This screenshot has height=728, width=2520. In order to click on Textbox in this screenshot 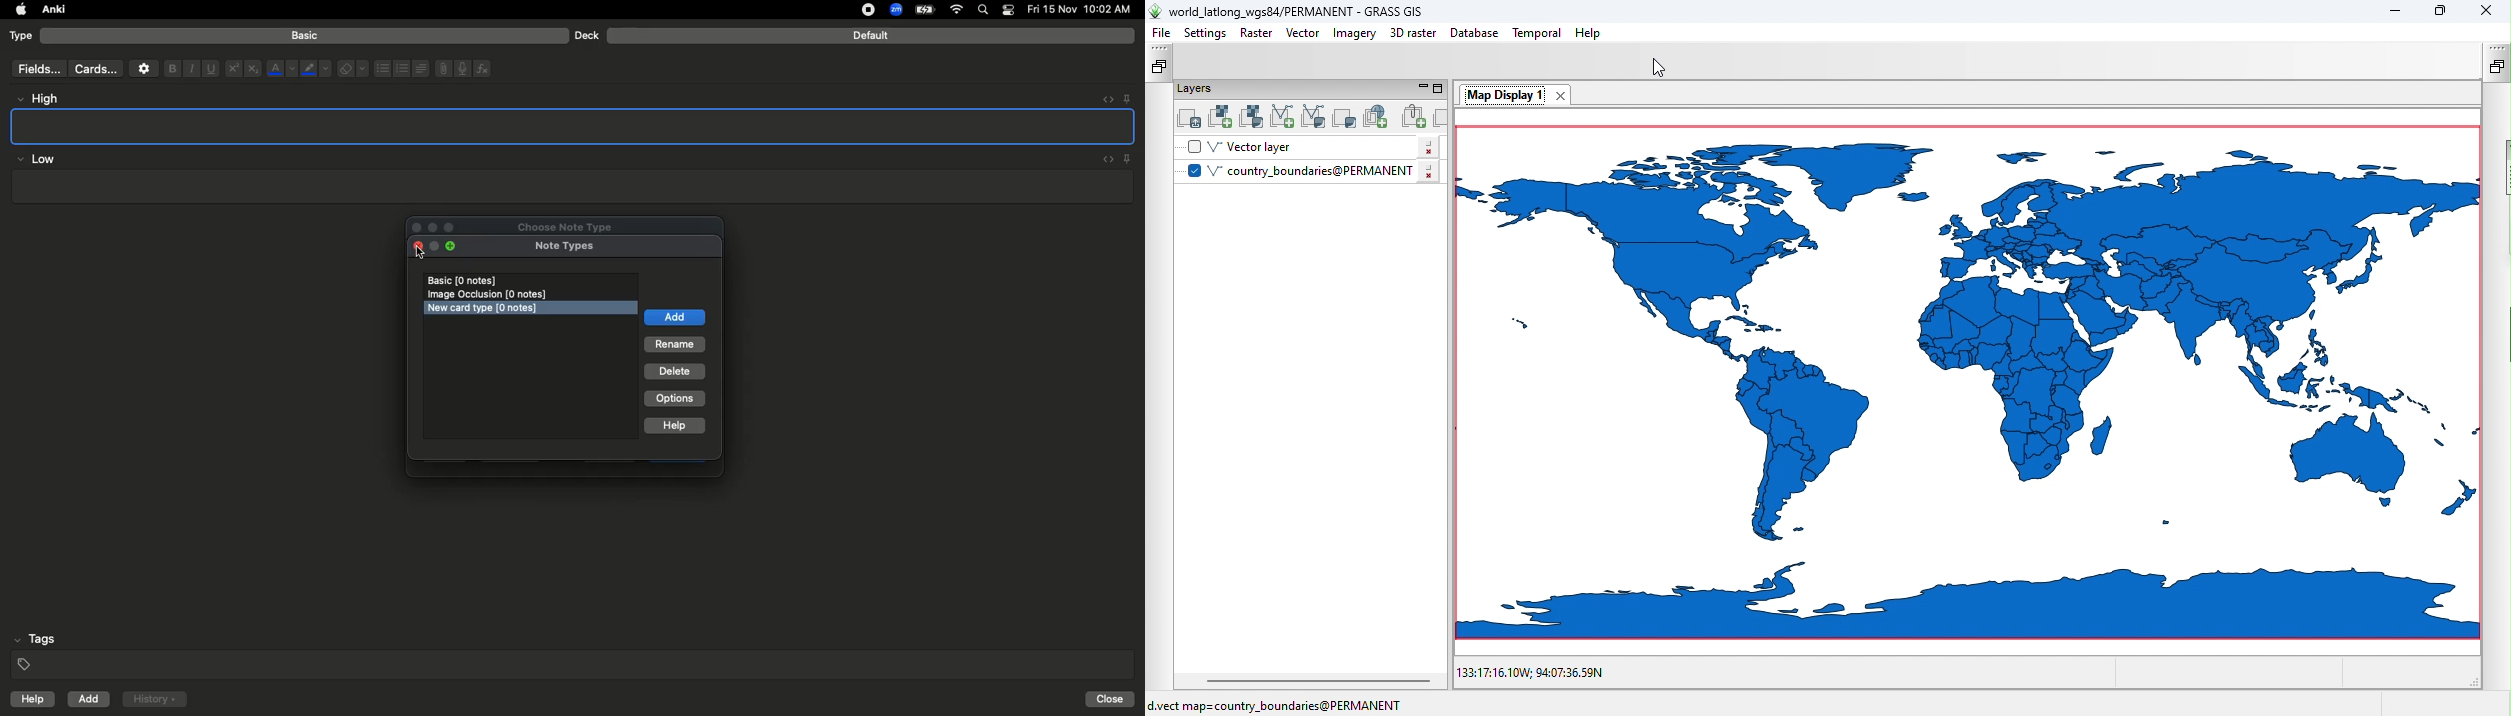, I will do `click(570, 187)`.